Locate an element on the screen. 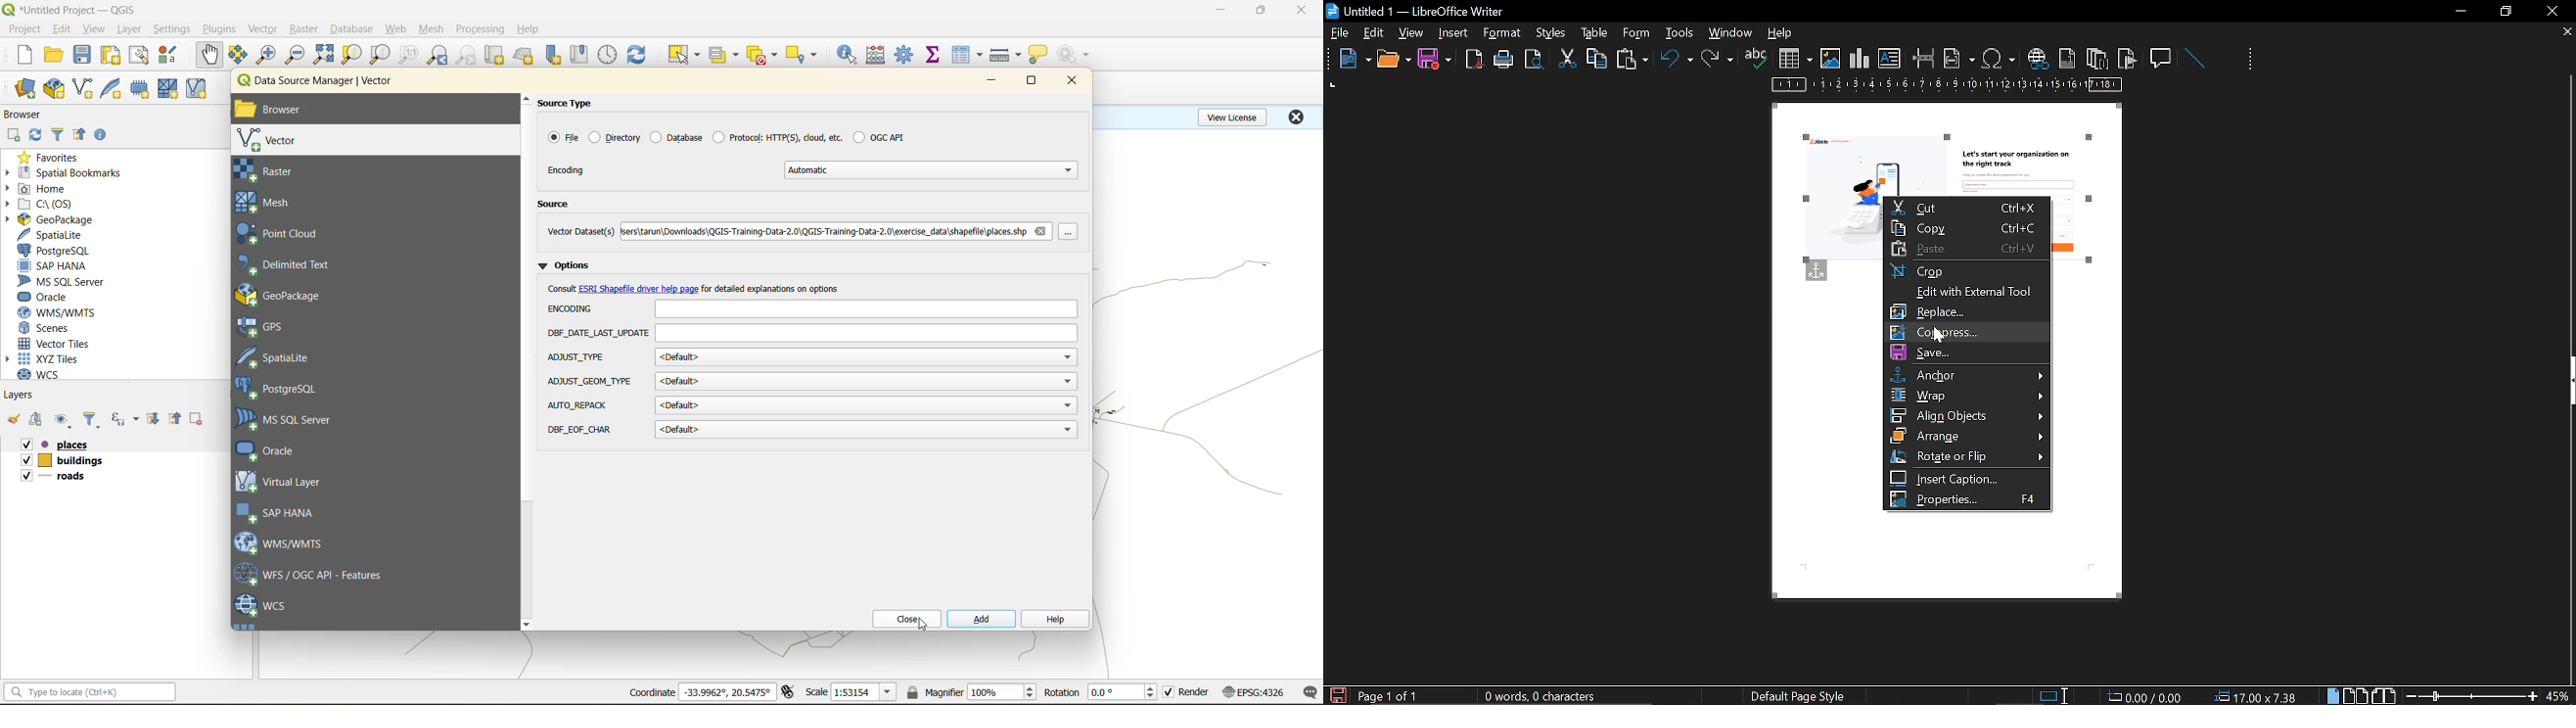 Image resolution: width=2576 pixels, height=728 pixels. open data source manager is located at coordinates (25, 89).